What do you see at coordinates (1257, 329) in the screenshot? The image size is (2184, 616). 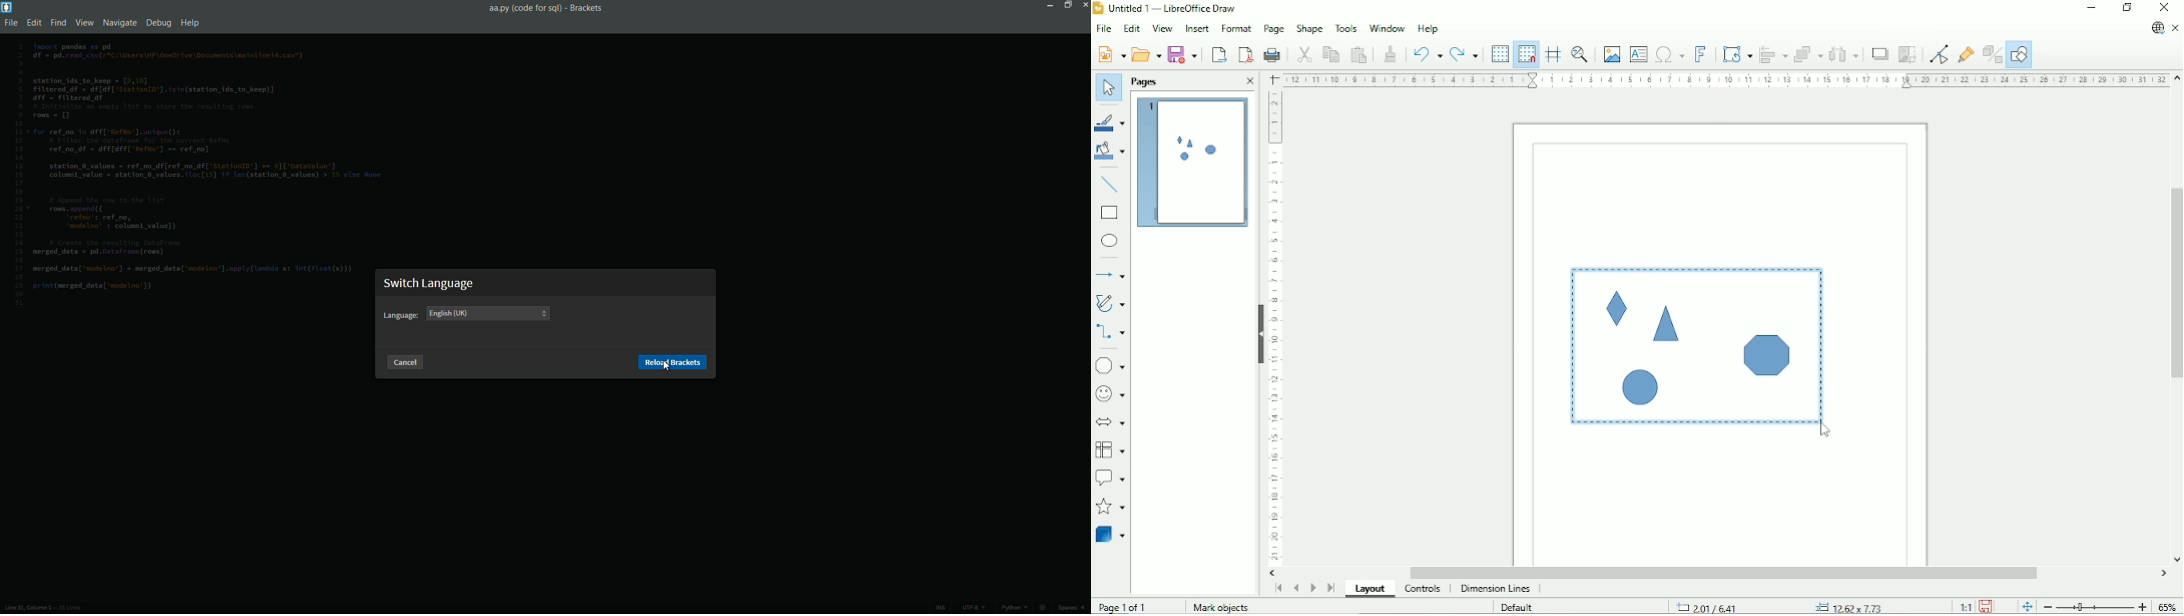 I see `Hide` at bounding box center [1257, 329].